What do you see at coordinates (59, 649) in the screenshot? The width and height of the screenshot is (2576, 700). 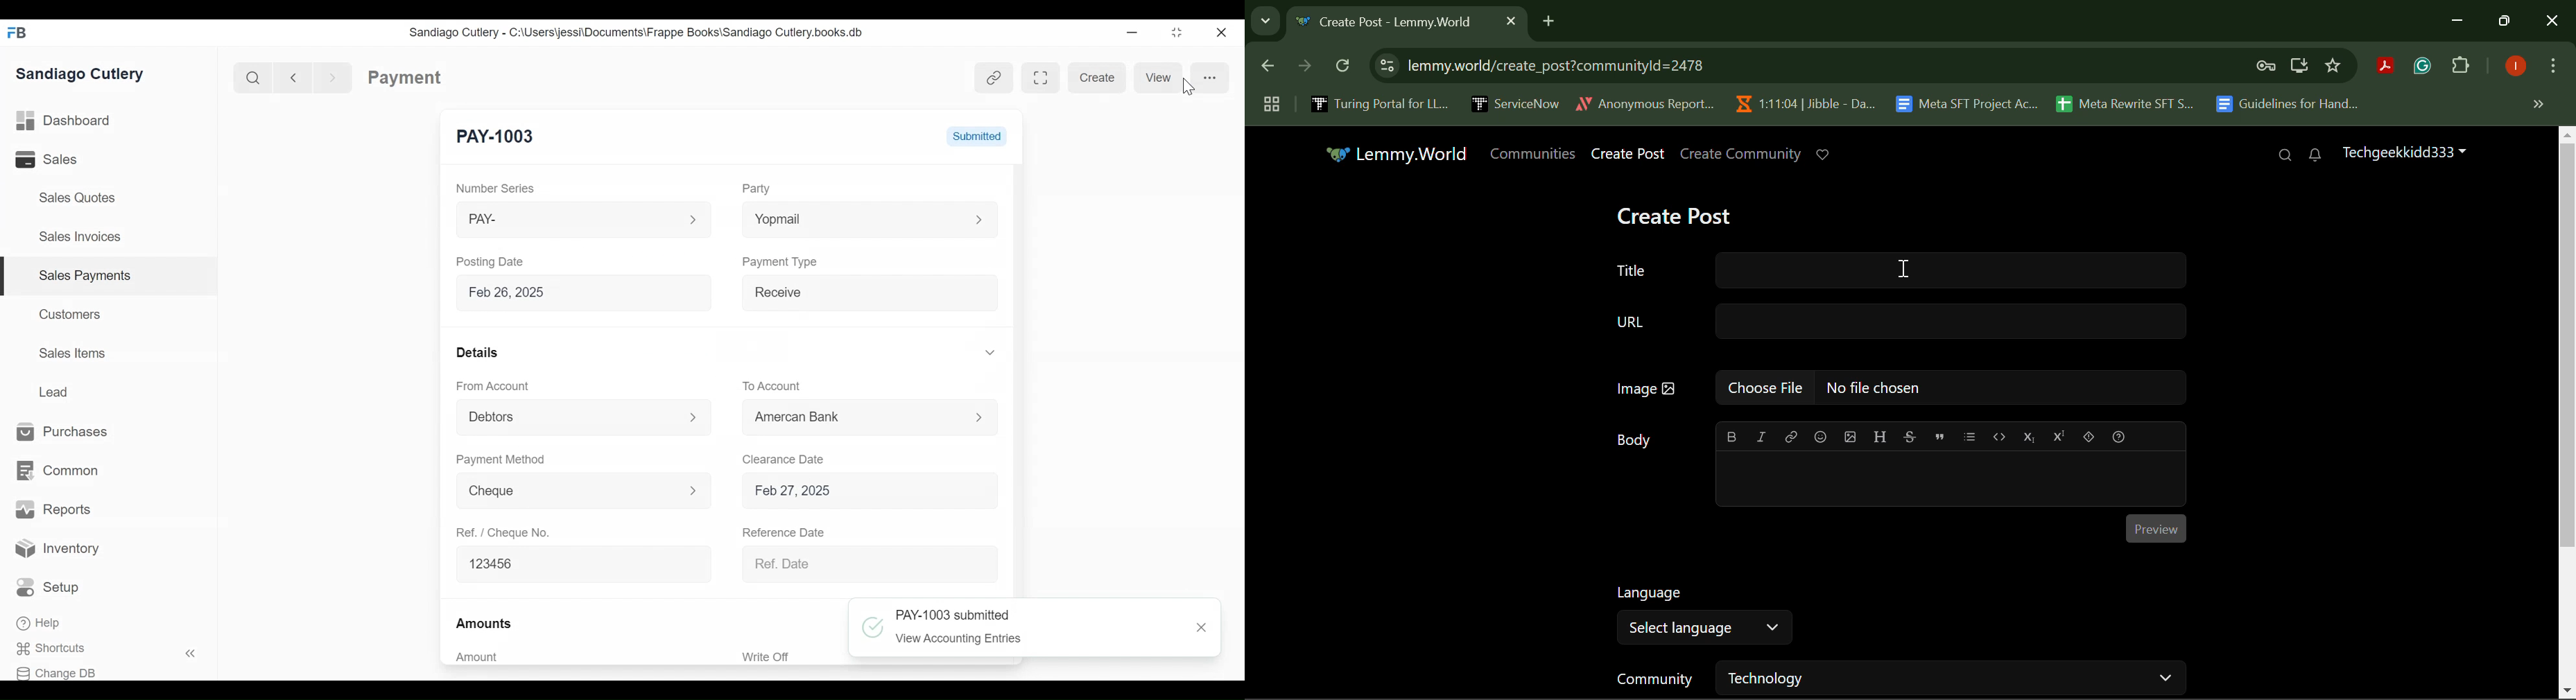 I see `Shortcuts` at bounding box center [59, 649].